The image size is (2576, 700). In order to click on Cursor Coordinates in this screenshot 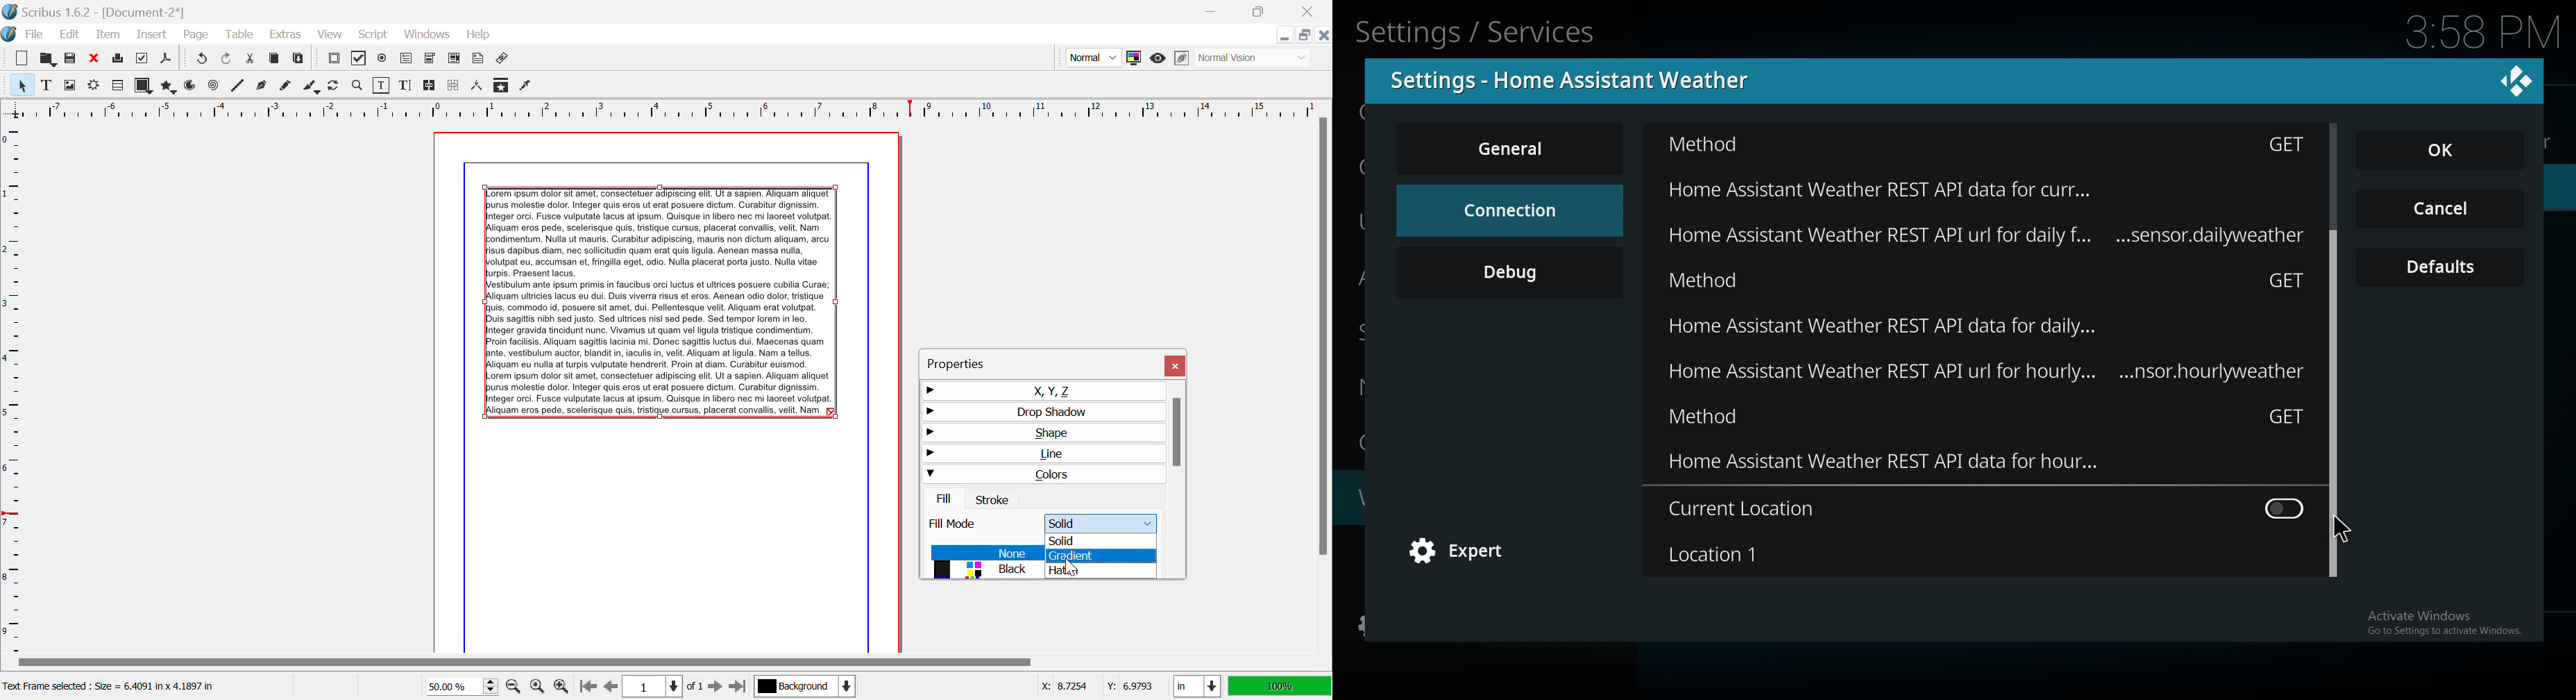, I will do `click(1096, 687)`.